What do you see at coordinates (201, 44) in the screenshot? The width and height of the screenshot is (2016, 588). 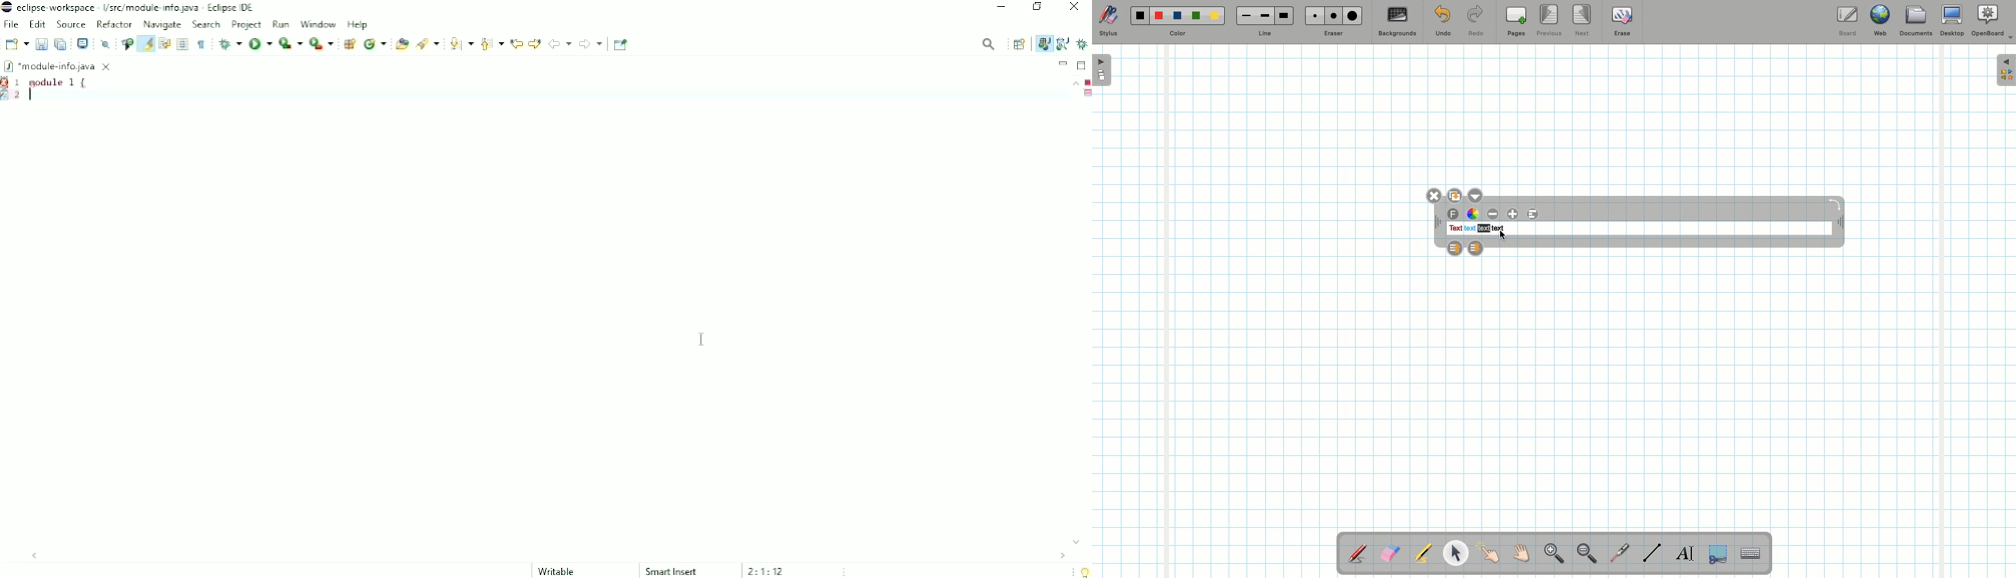 I see `Show whitespace characters` at bounding box center [201, 44].